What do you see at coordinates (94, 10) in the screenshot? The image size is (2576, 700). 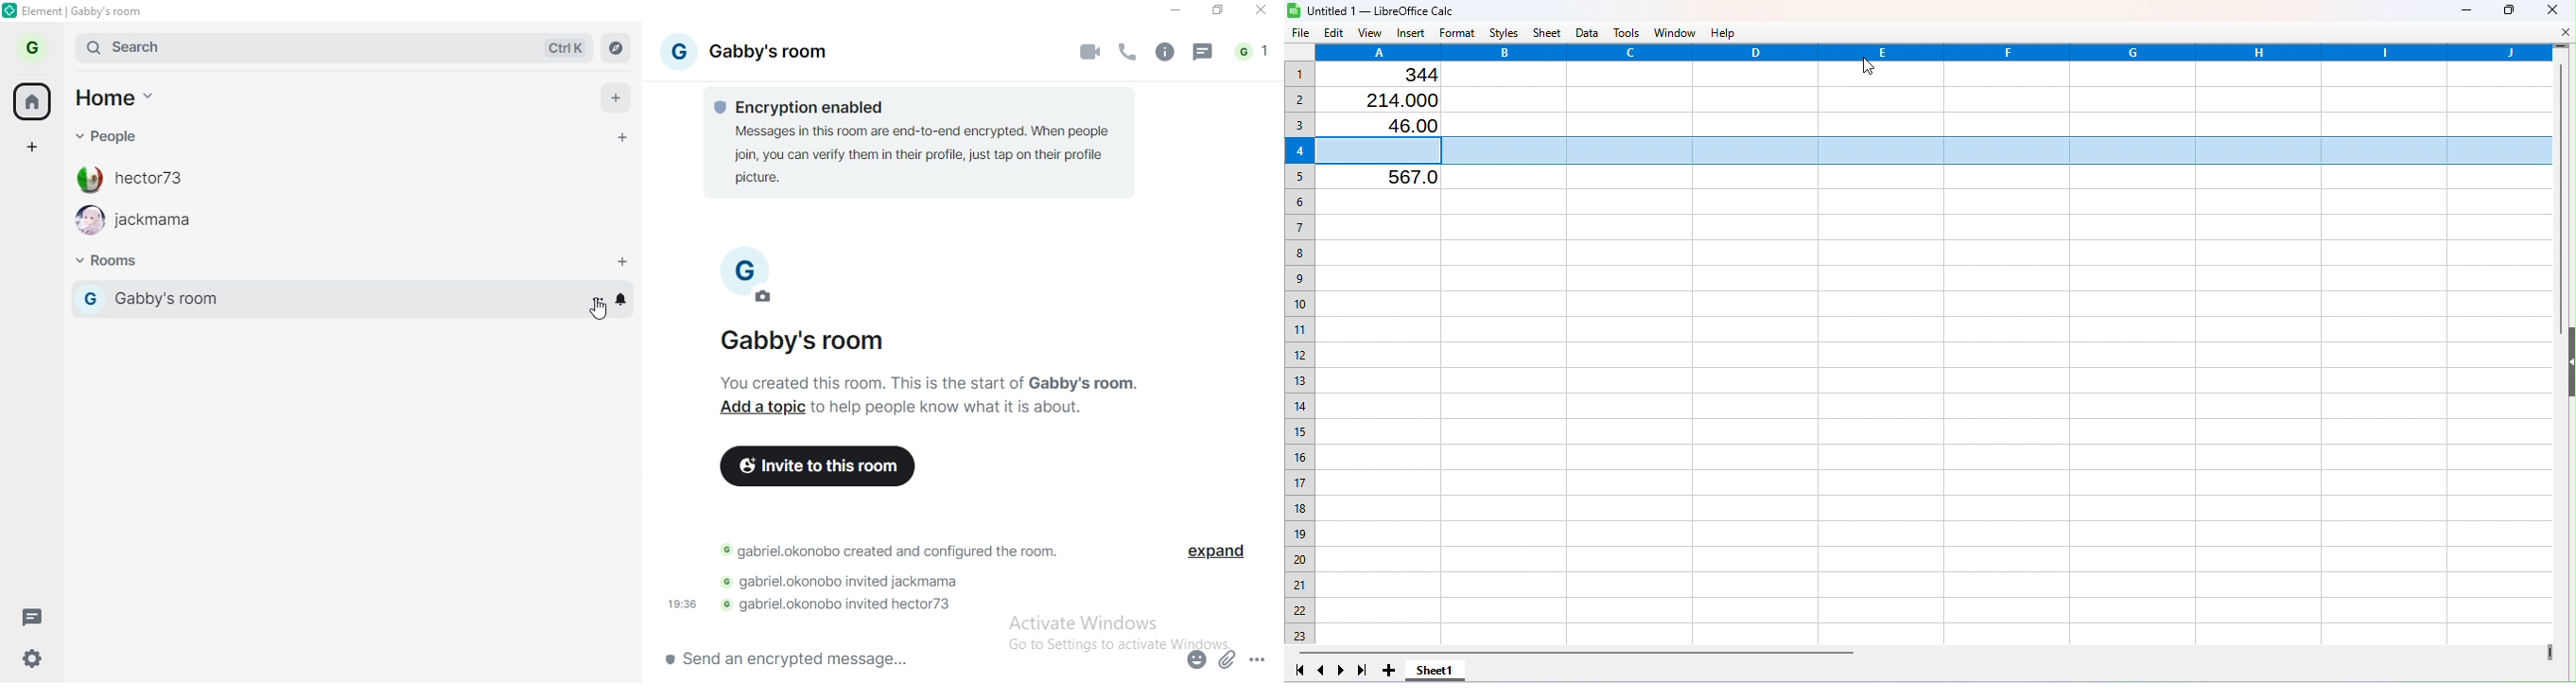 I see `elements` at bounding box center [94, 10].